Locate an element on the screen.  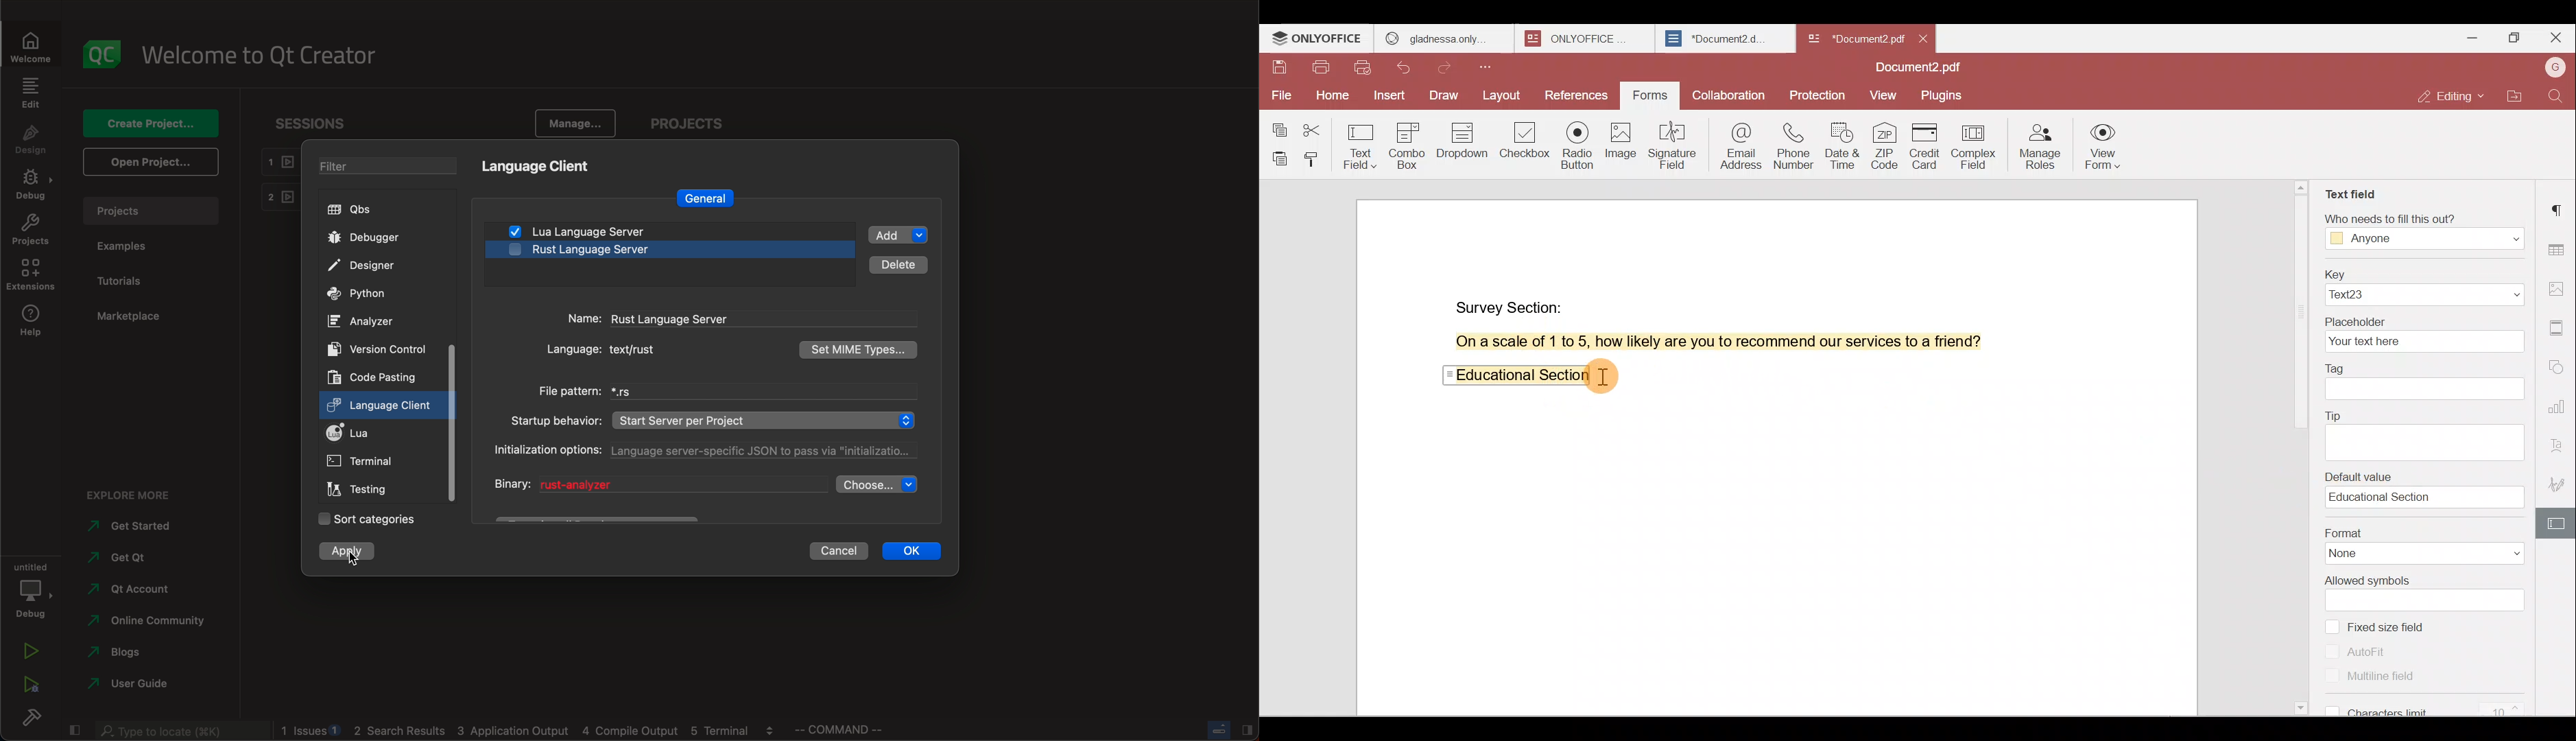
Home is located at coordinates (1330, 98).